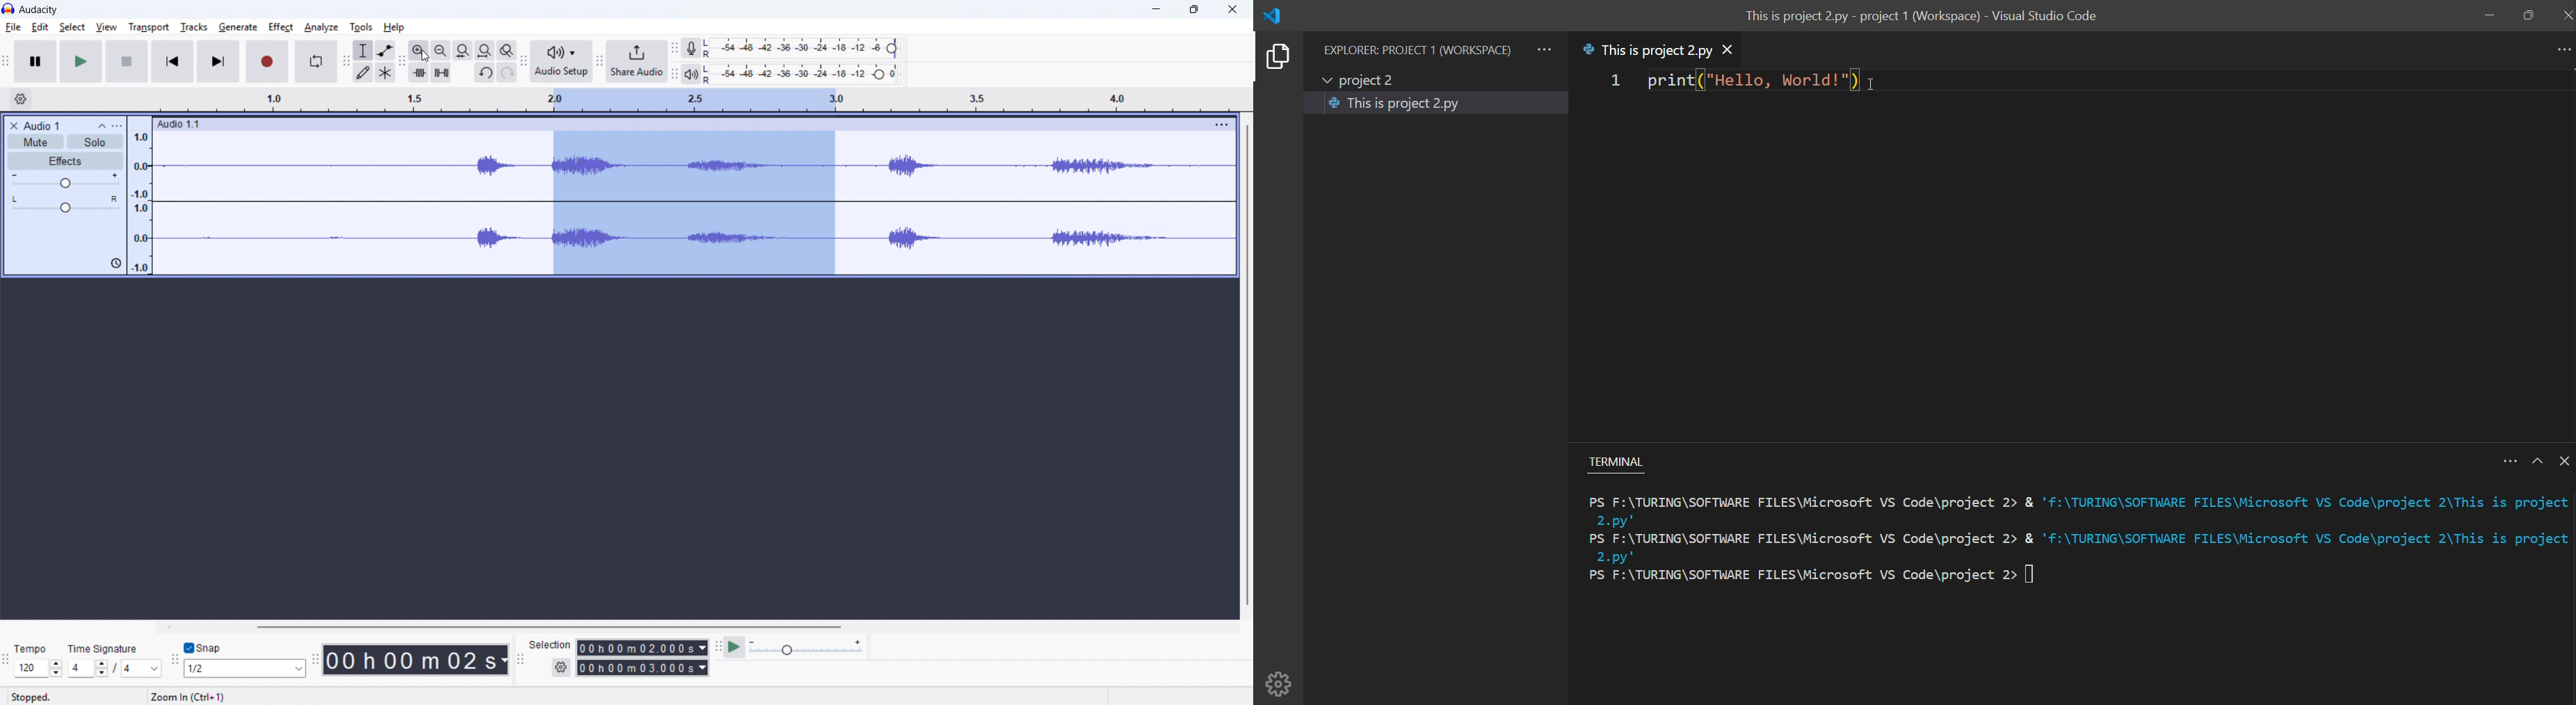 The width and height of the screenshot is (2576, 728). Describe the element at coordinates (2537, 460) in the screenshot. I see `maximize panel size` at that location.